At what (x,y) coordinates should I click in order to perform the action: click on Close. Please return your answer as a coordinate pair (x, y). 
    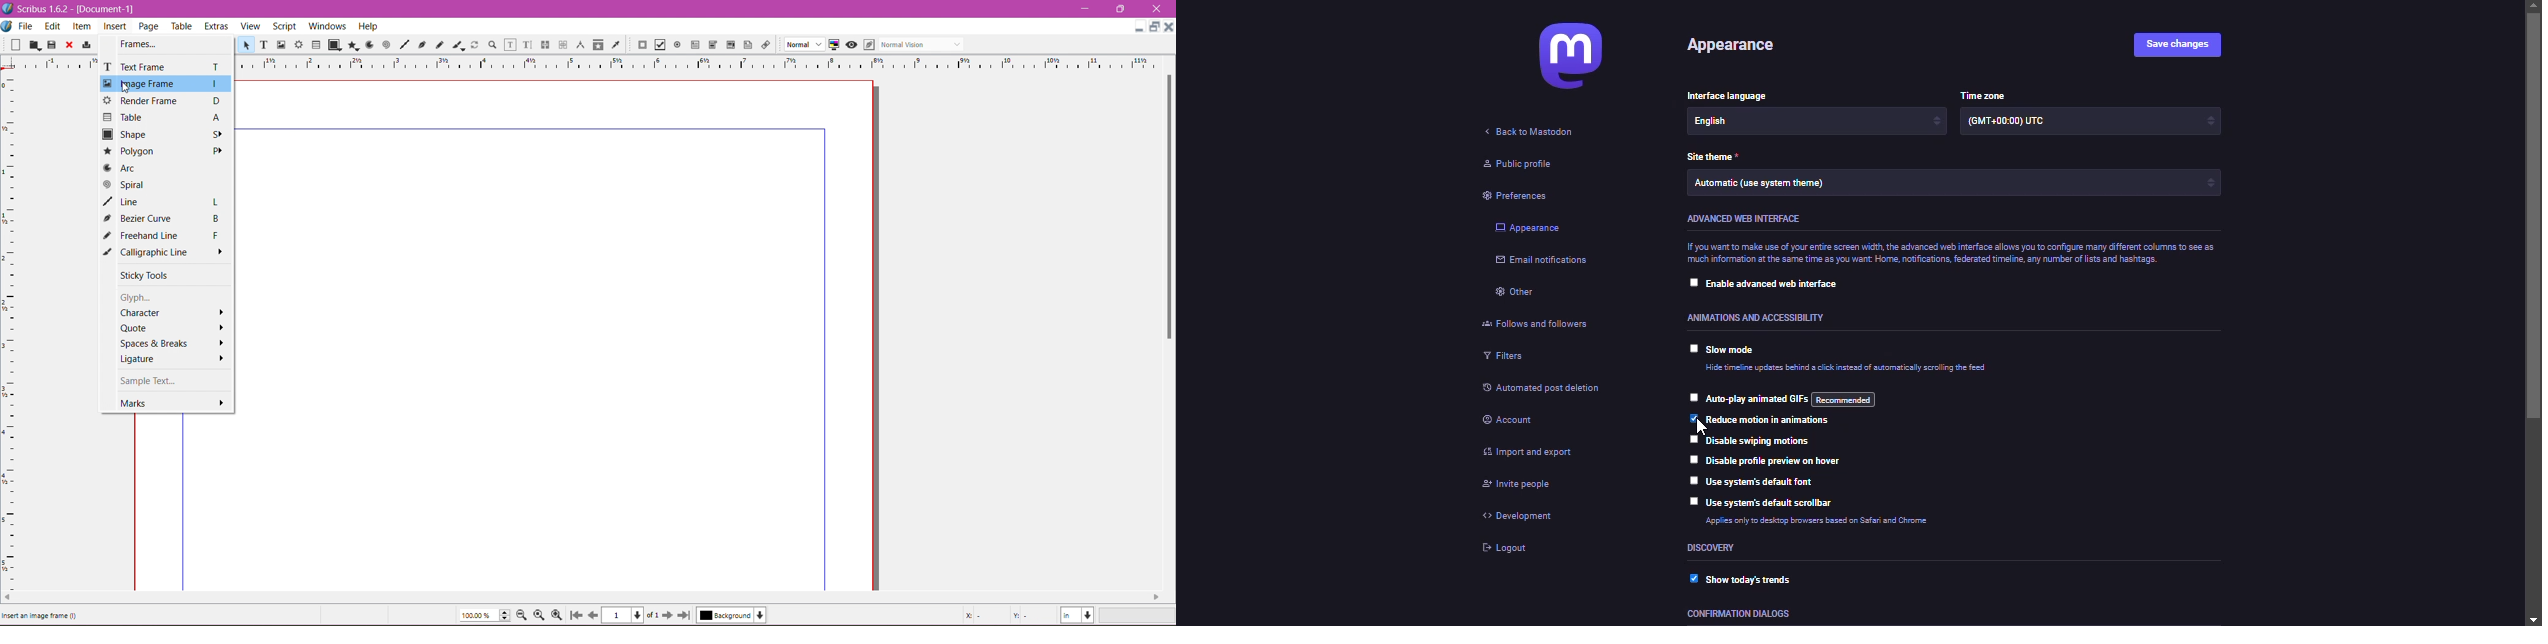
    Looking at the image, I should click on (69, 45).